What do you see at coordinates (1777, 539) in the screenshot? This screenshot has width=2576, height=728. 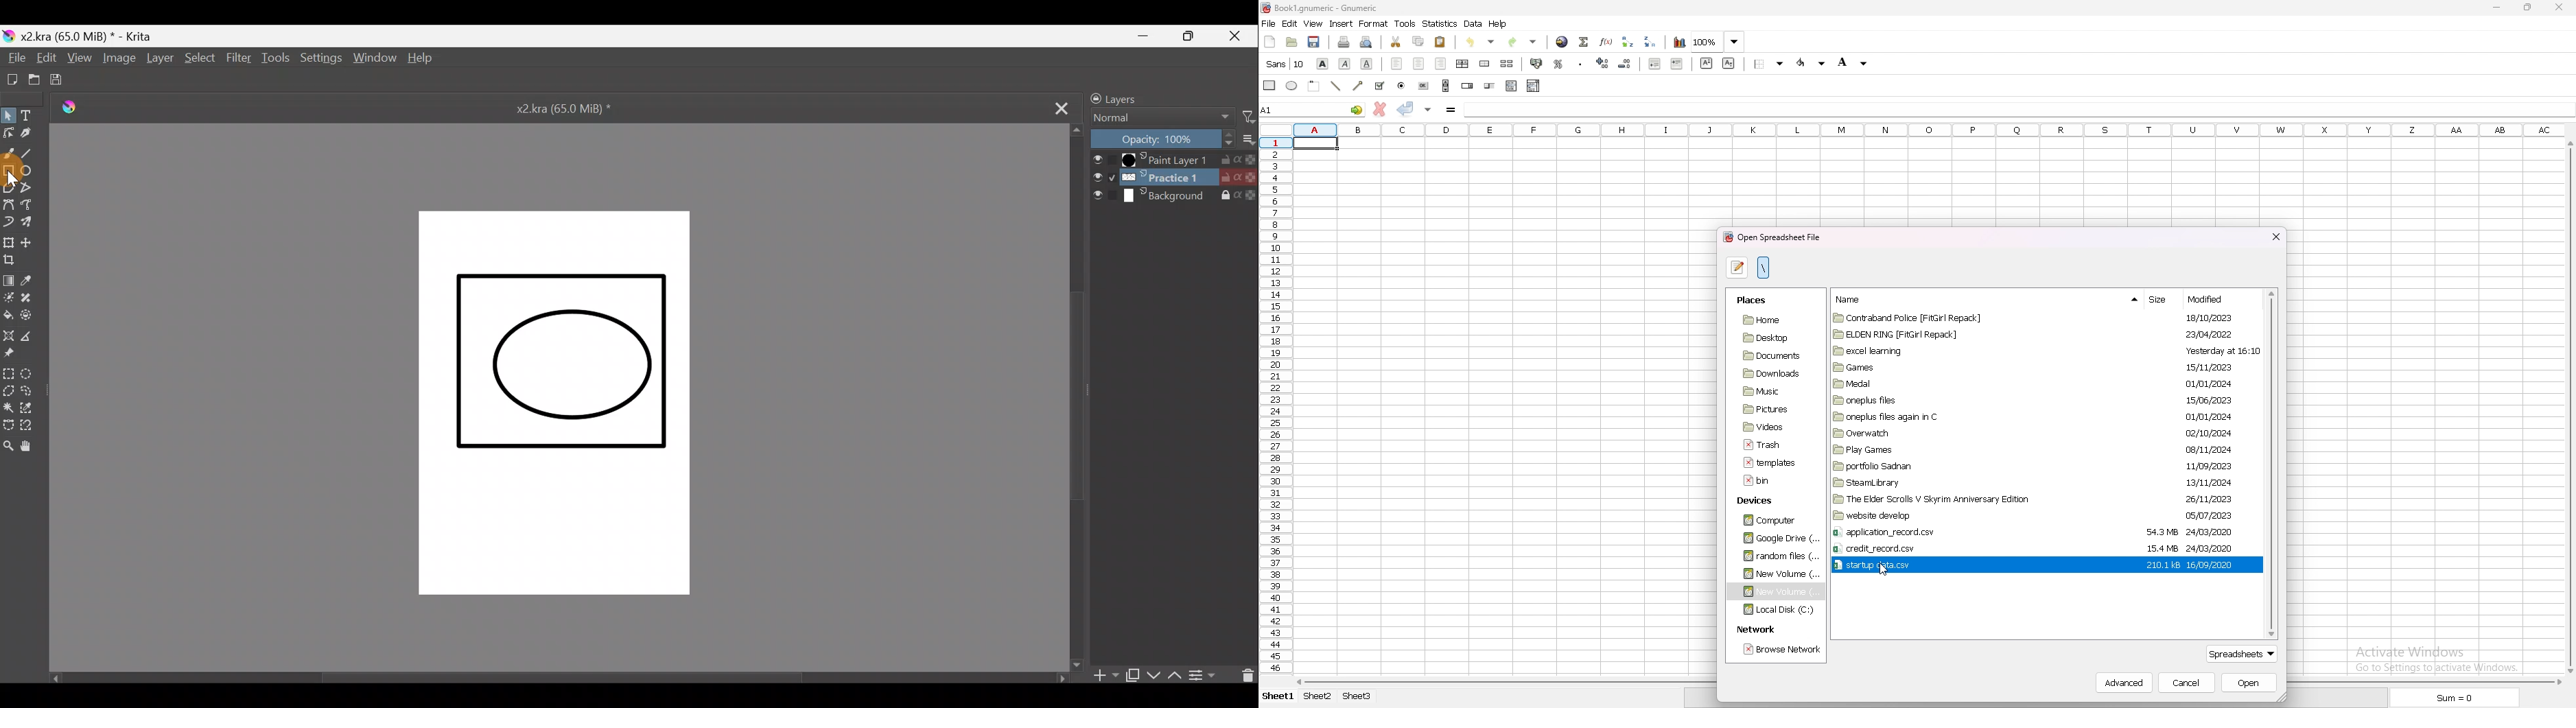 I see `folder` at bounding box center [1777, 539].